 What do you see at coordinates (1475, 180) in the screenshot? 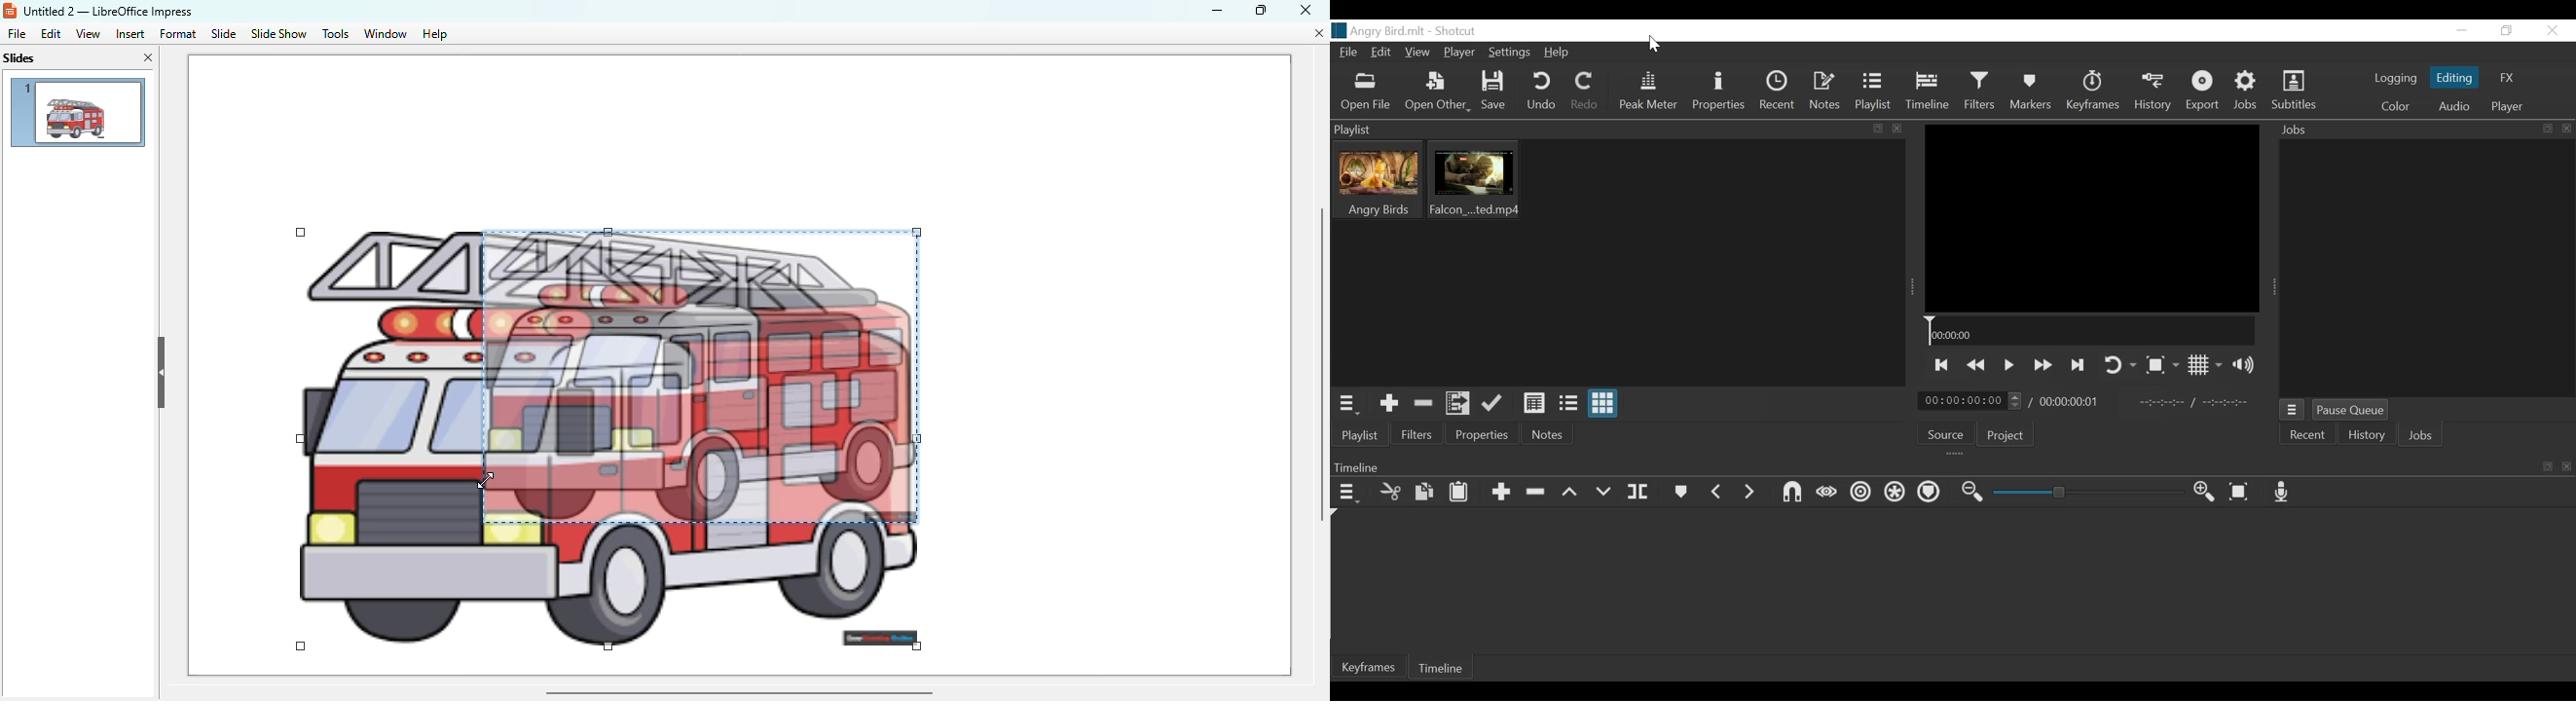
I see `Clip` at bounding box center [1475, 180].